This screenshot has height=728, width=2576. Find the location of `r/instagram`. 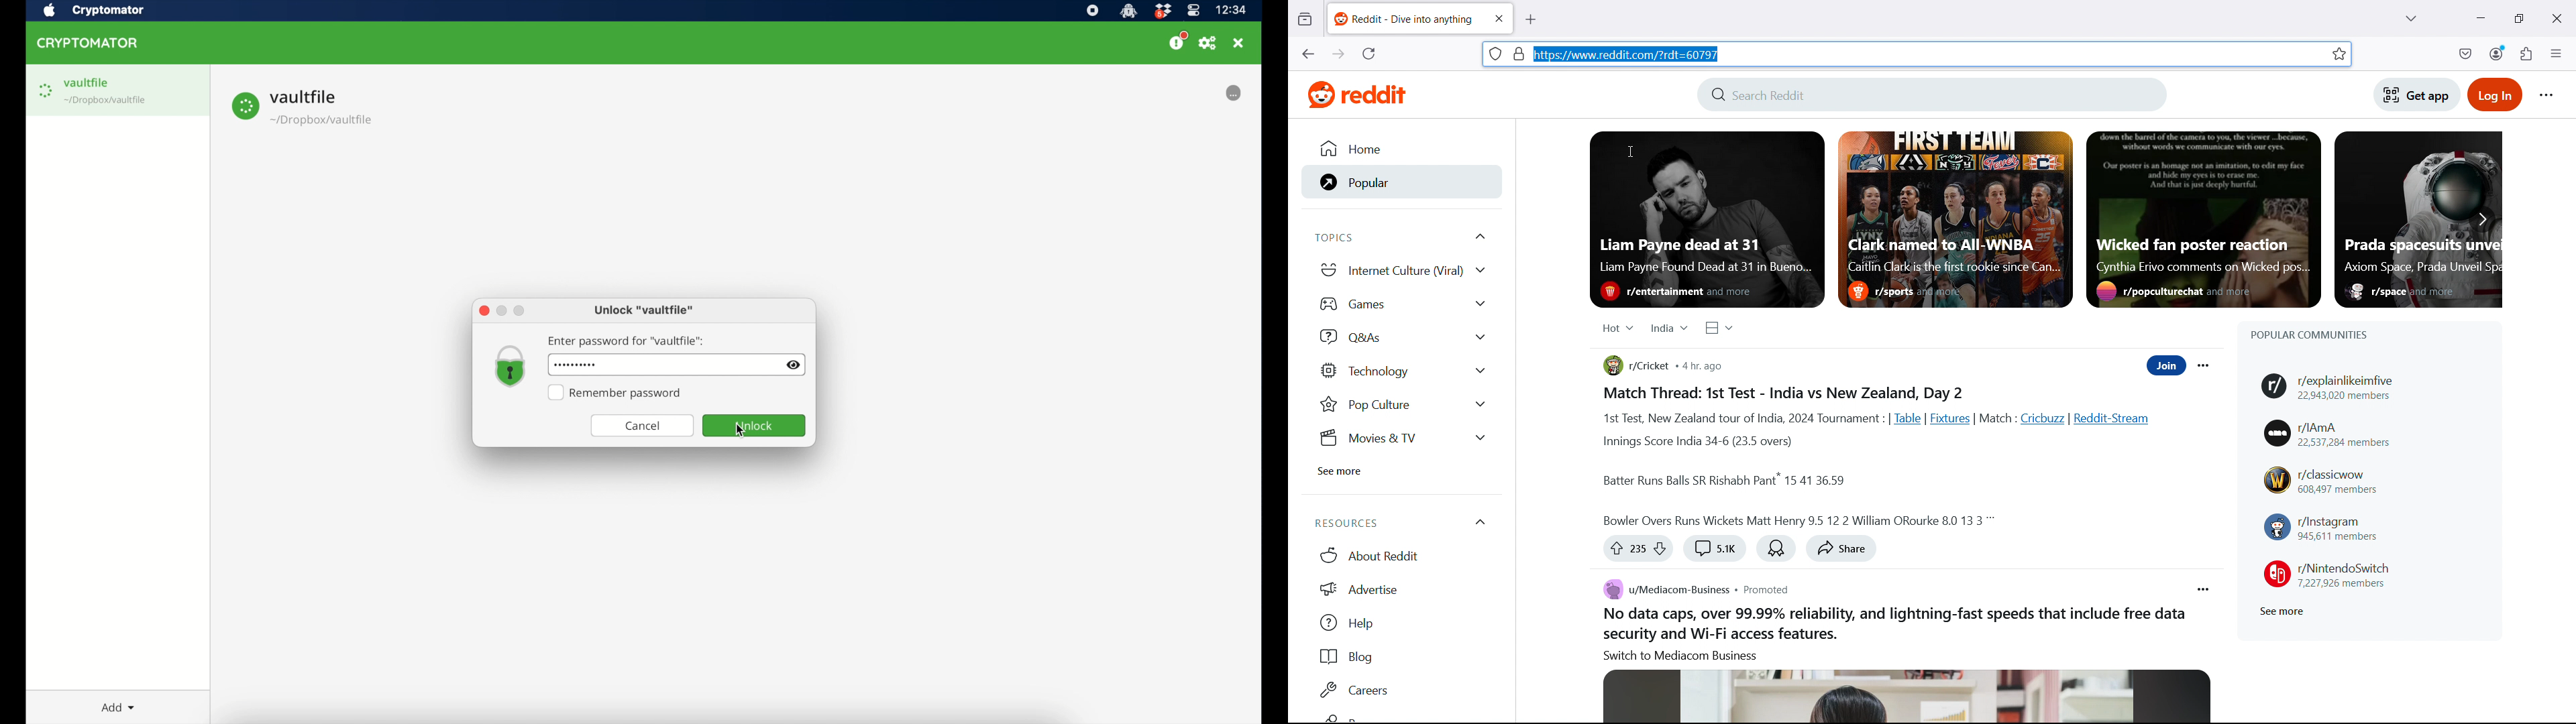

r/instagram is located at coordinates (2322, 528).